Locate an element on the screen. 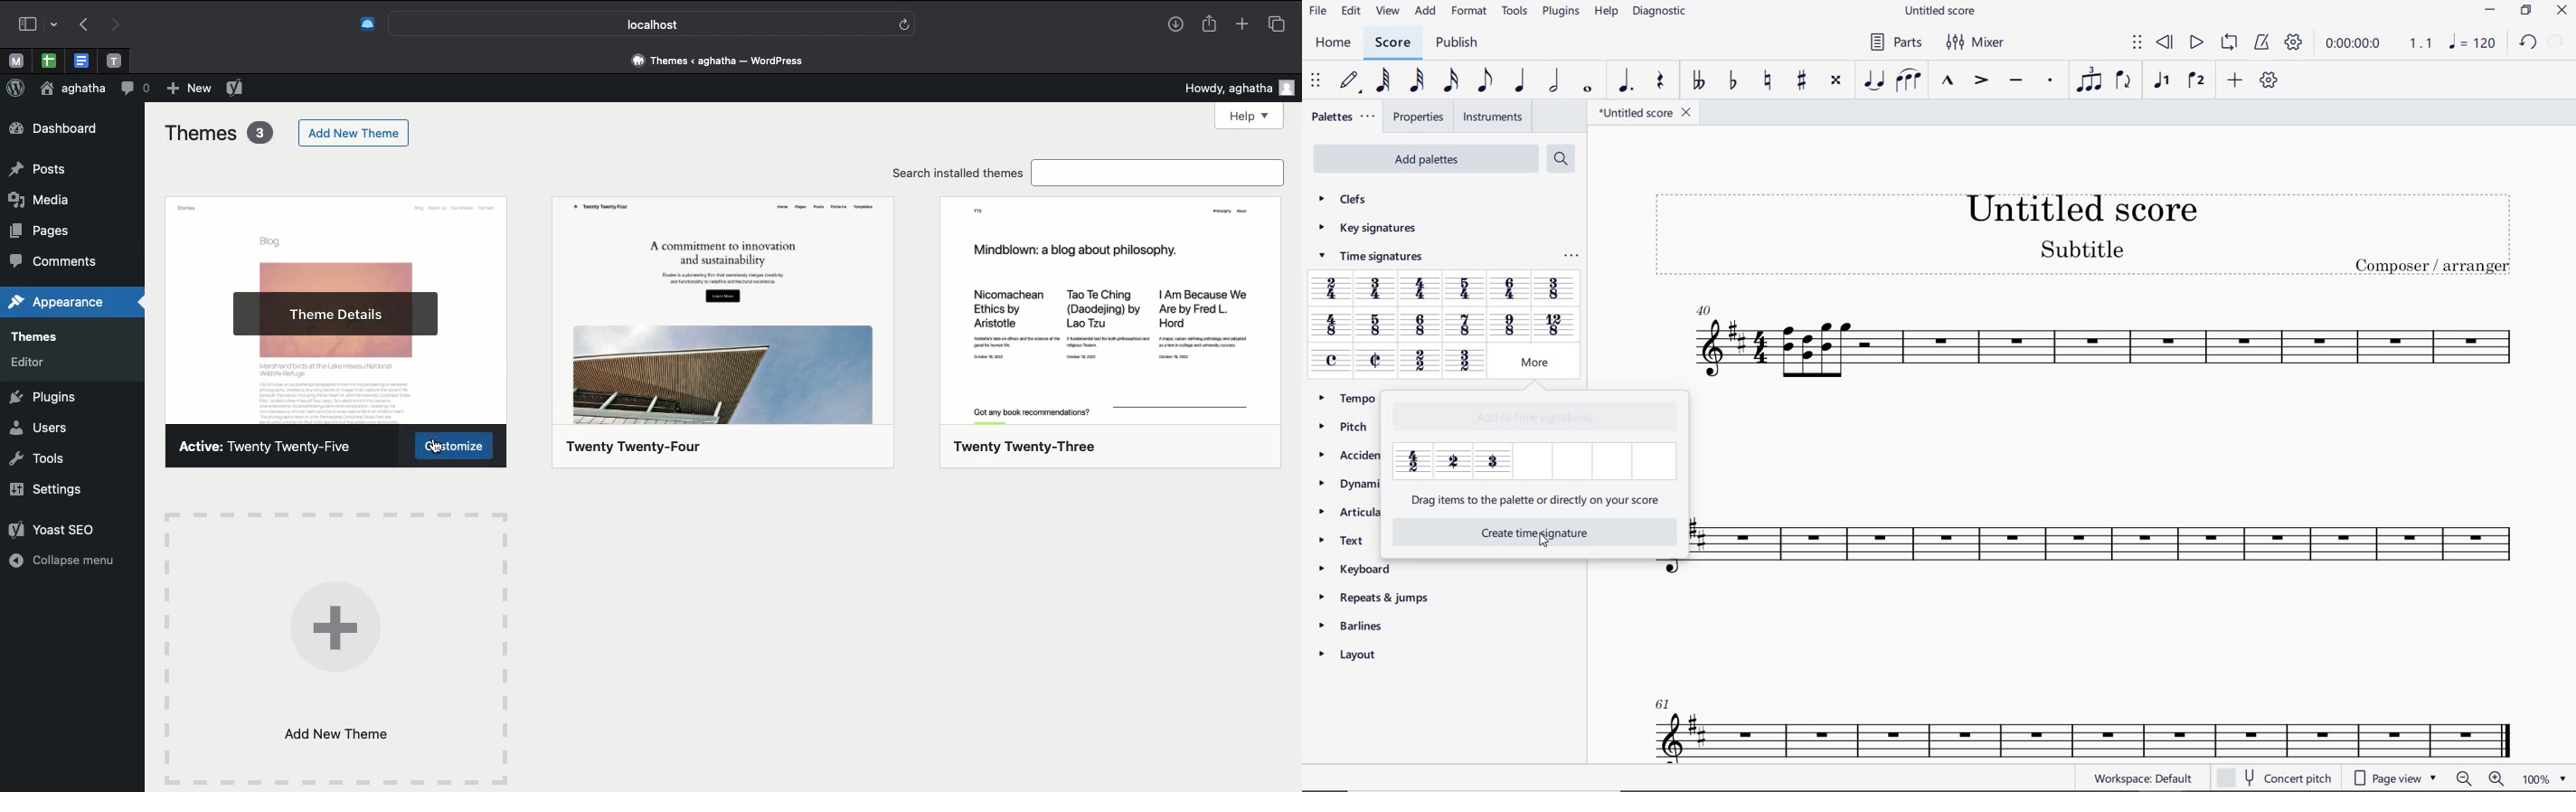 This screenshot has height=812, width=2576. REDO is located at coordinates (2558, 41).